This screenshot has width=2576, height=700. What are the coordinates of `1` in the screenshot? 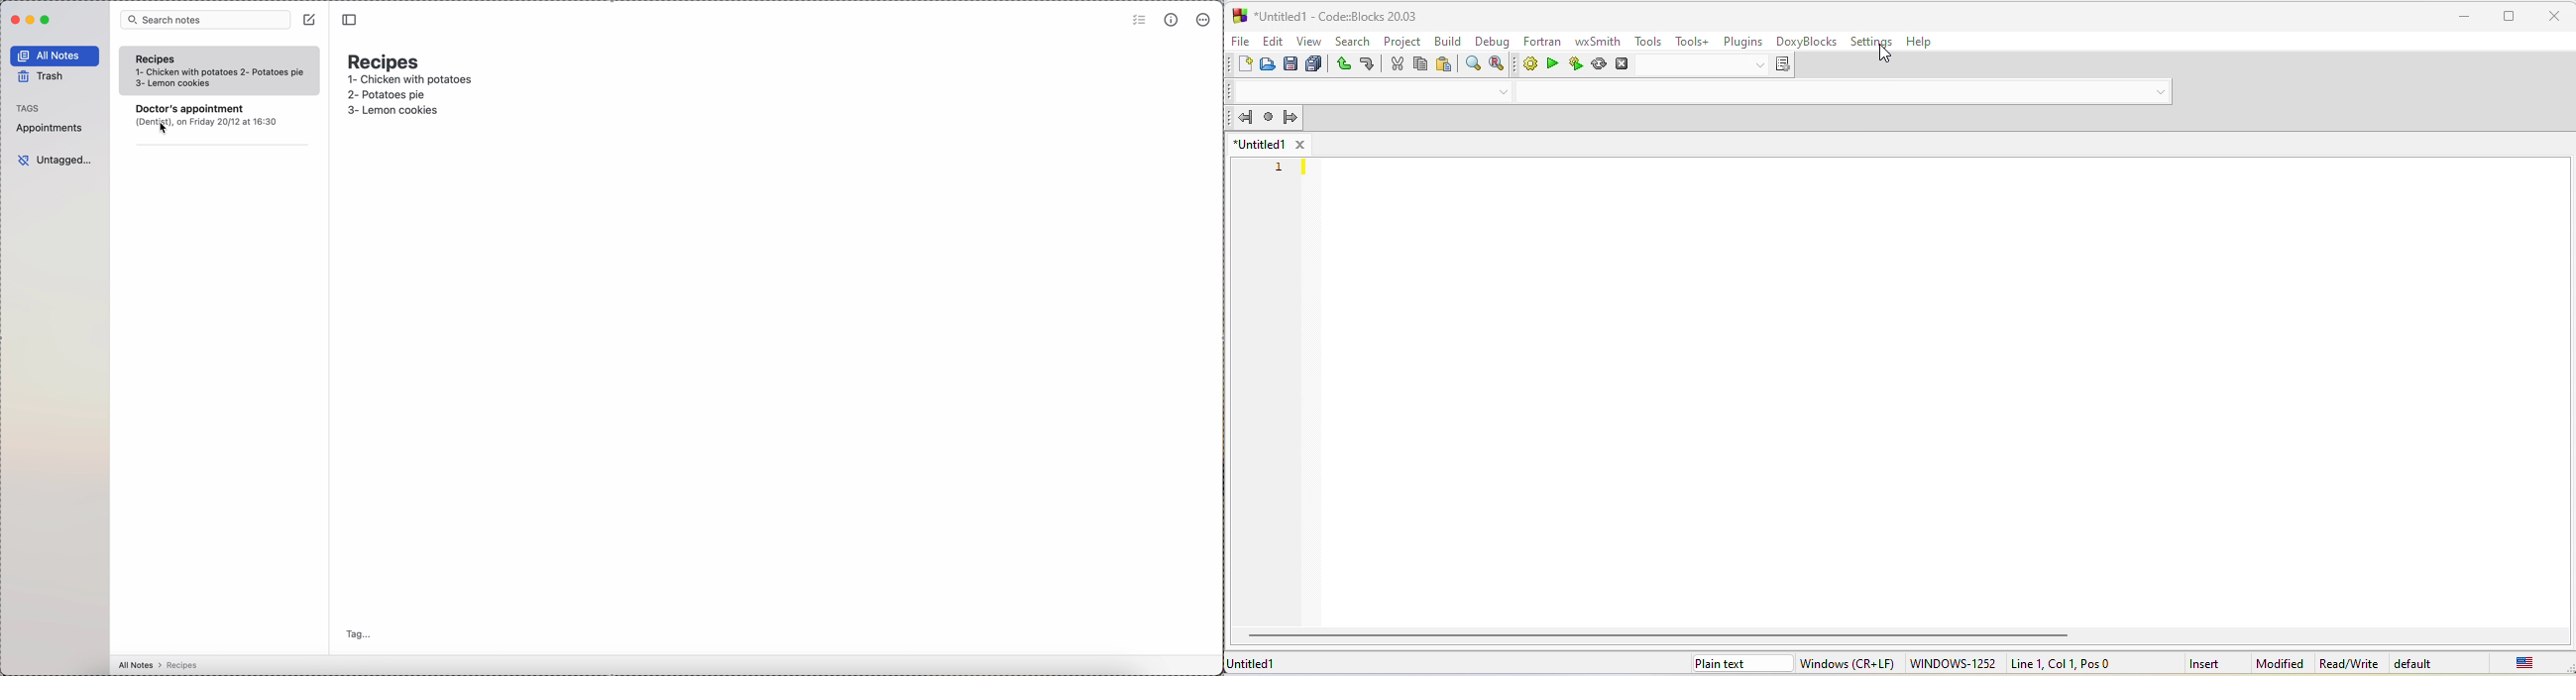 It's located at (1281, 169).